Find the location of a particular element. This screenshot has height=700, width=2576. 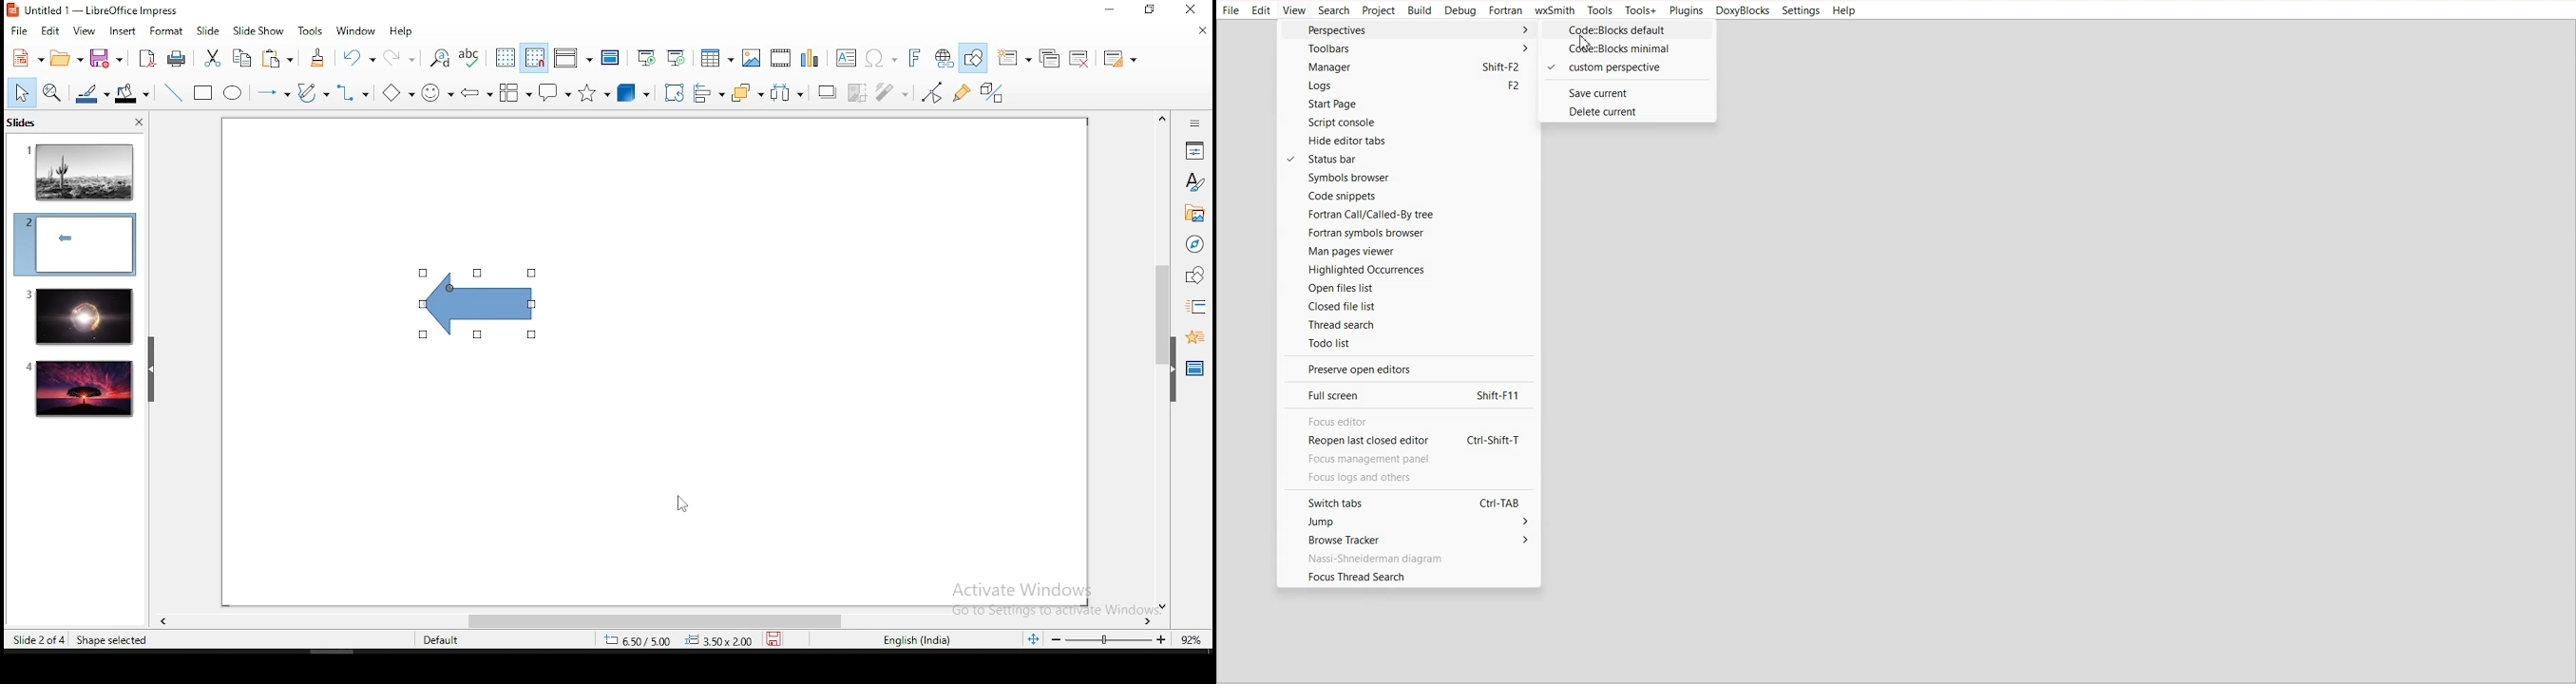

lines and arrows is located at coordinates (273, 93).